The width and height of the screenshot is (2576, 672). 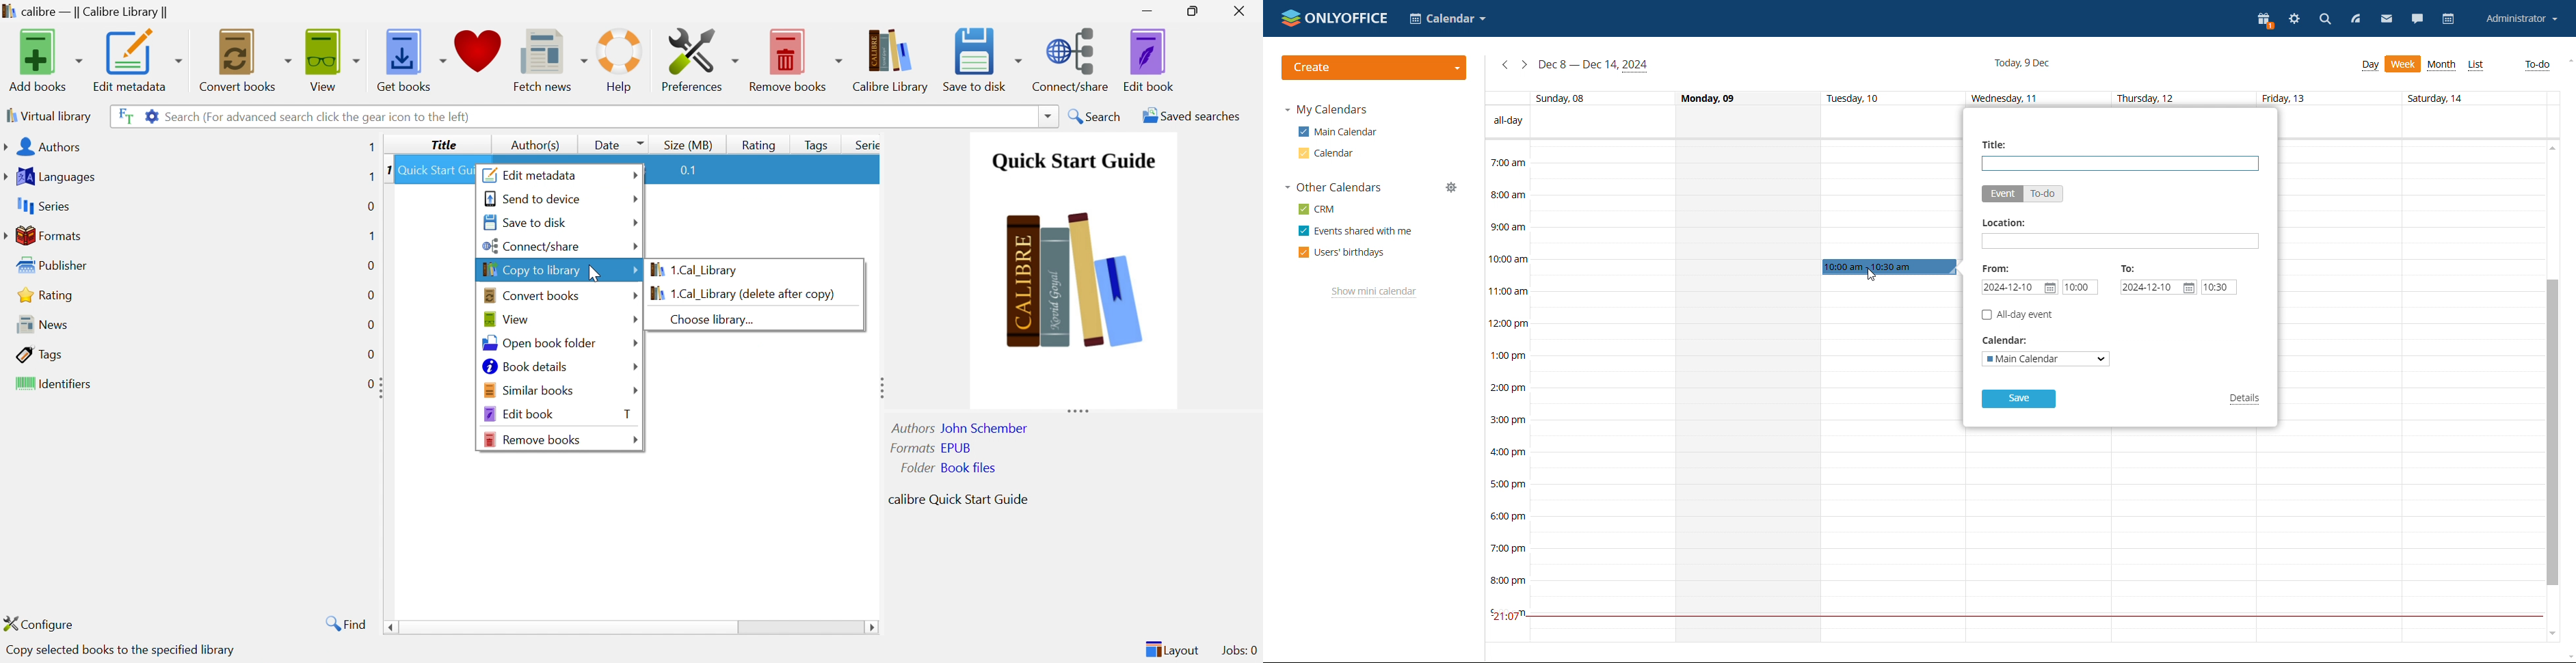 I want to click on month view, so click(x=2443, y=66).